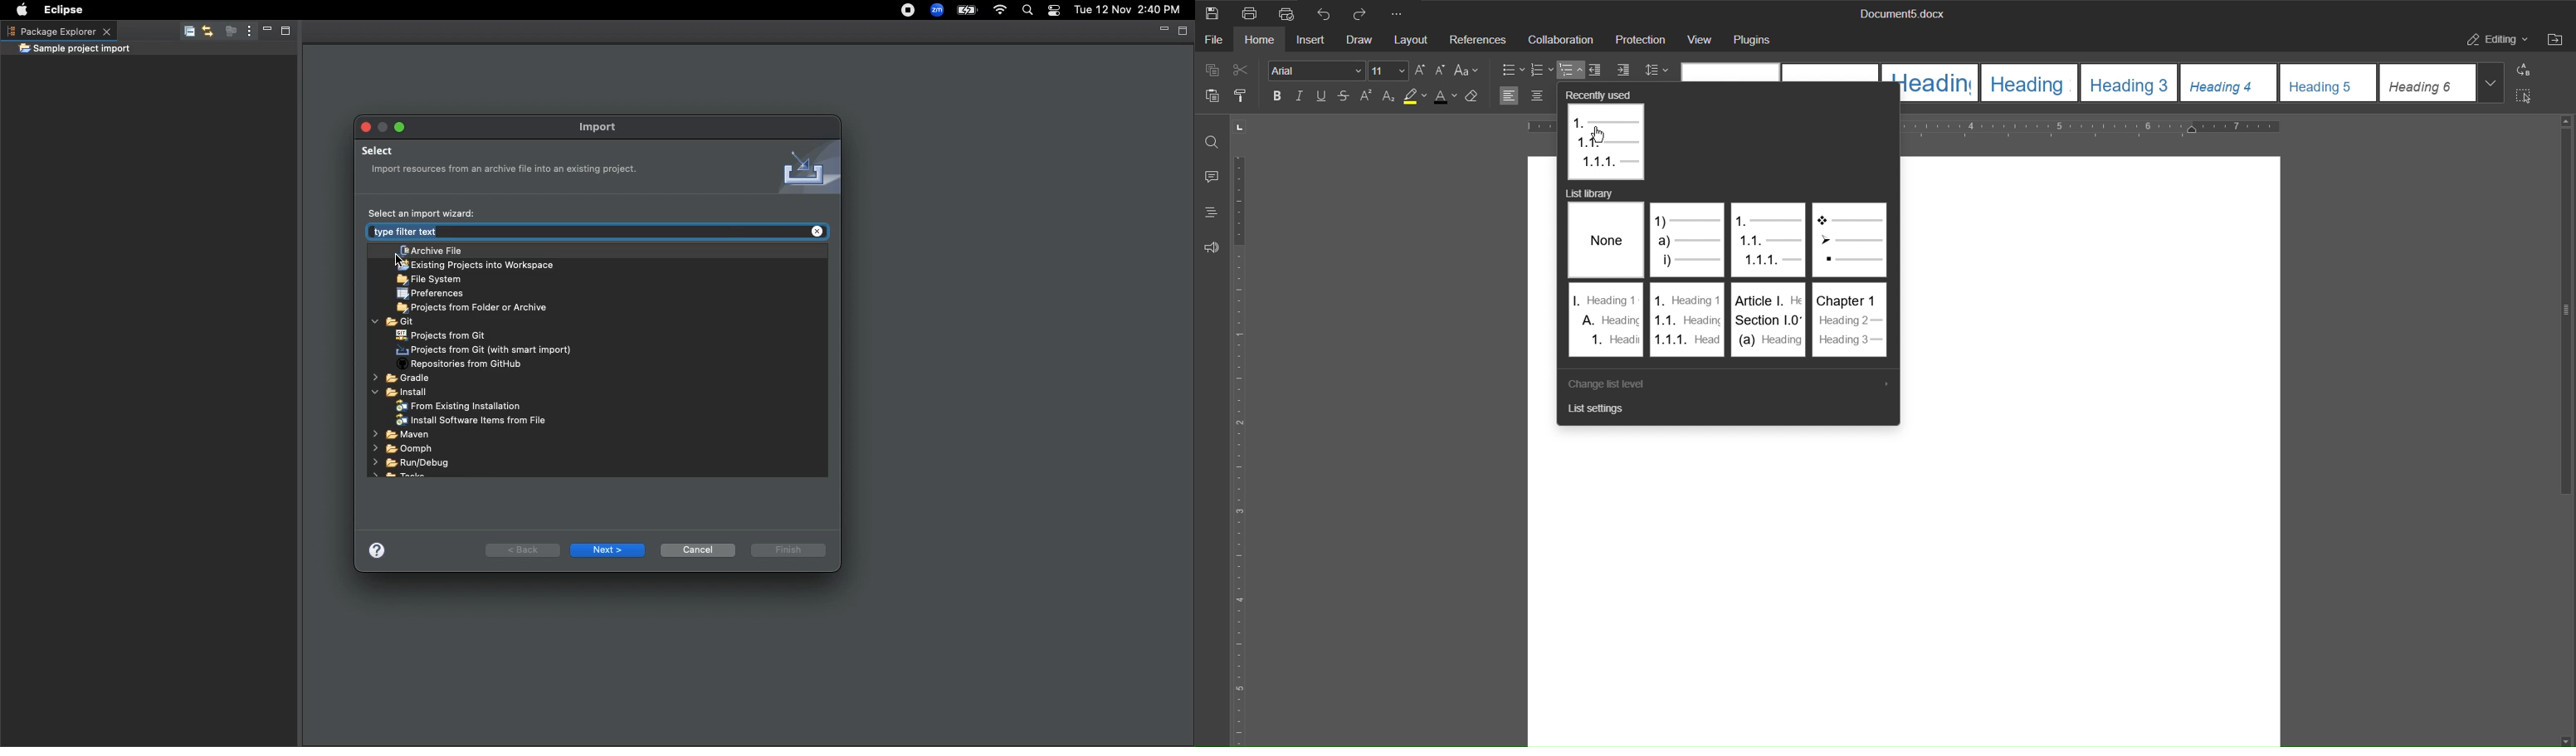  What do you see at coordinates (1211, 13) in the screenshot?
I see `Save` at bounding box center [1211, 13].